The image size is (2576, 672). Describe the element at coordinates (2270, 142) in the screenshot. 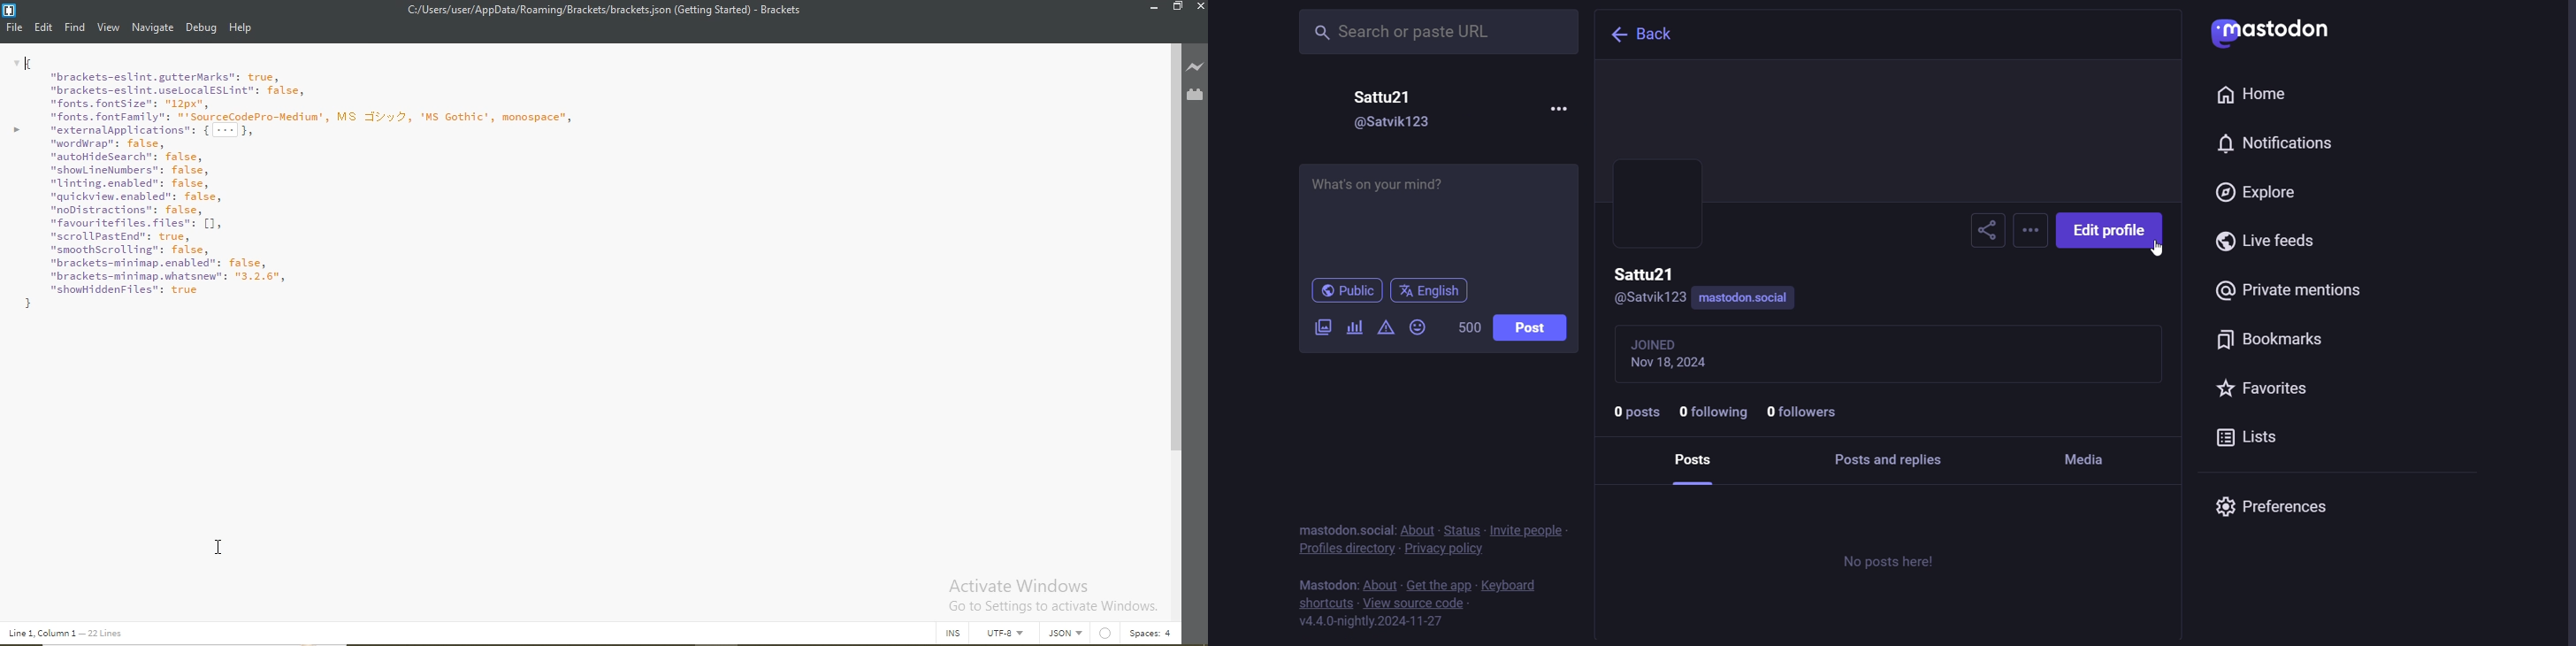

I see `notifications` at that location.